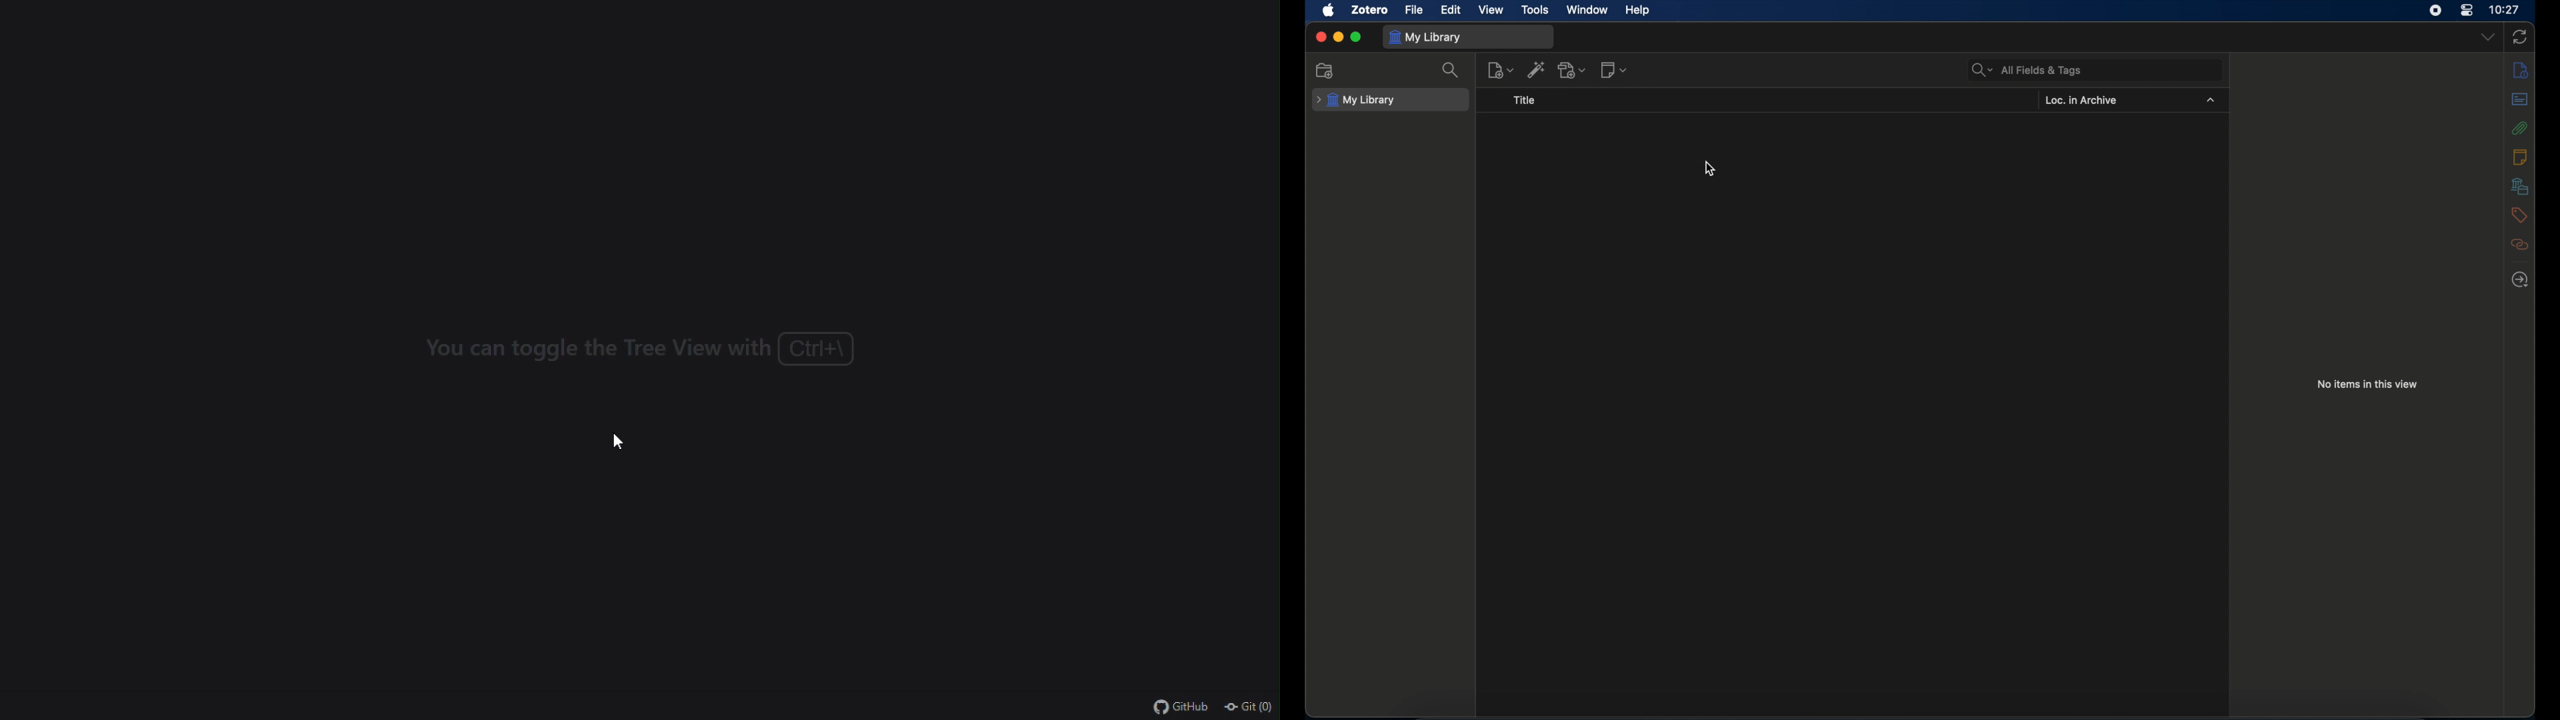  What do you see at coordinates (1491, 9) in the screenshot?
I see `view` at bounding box center [1491, 9].